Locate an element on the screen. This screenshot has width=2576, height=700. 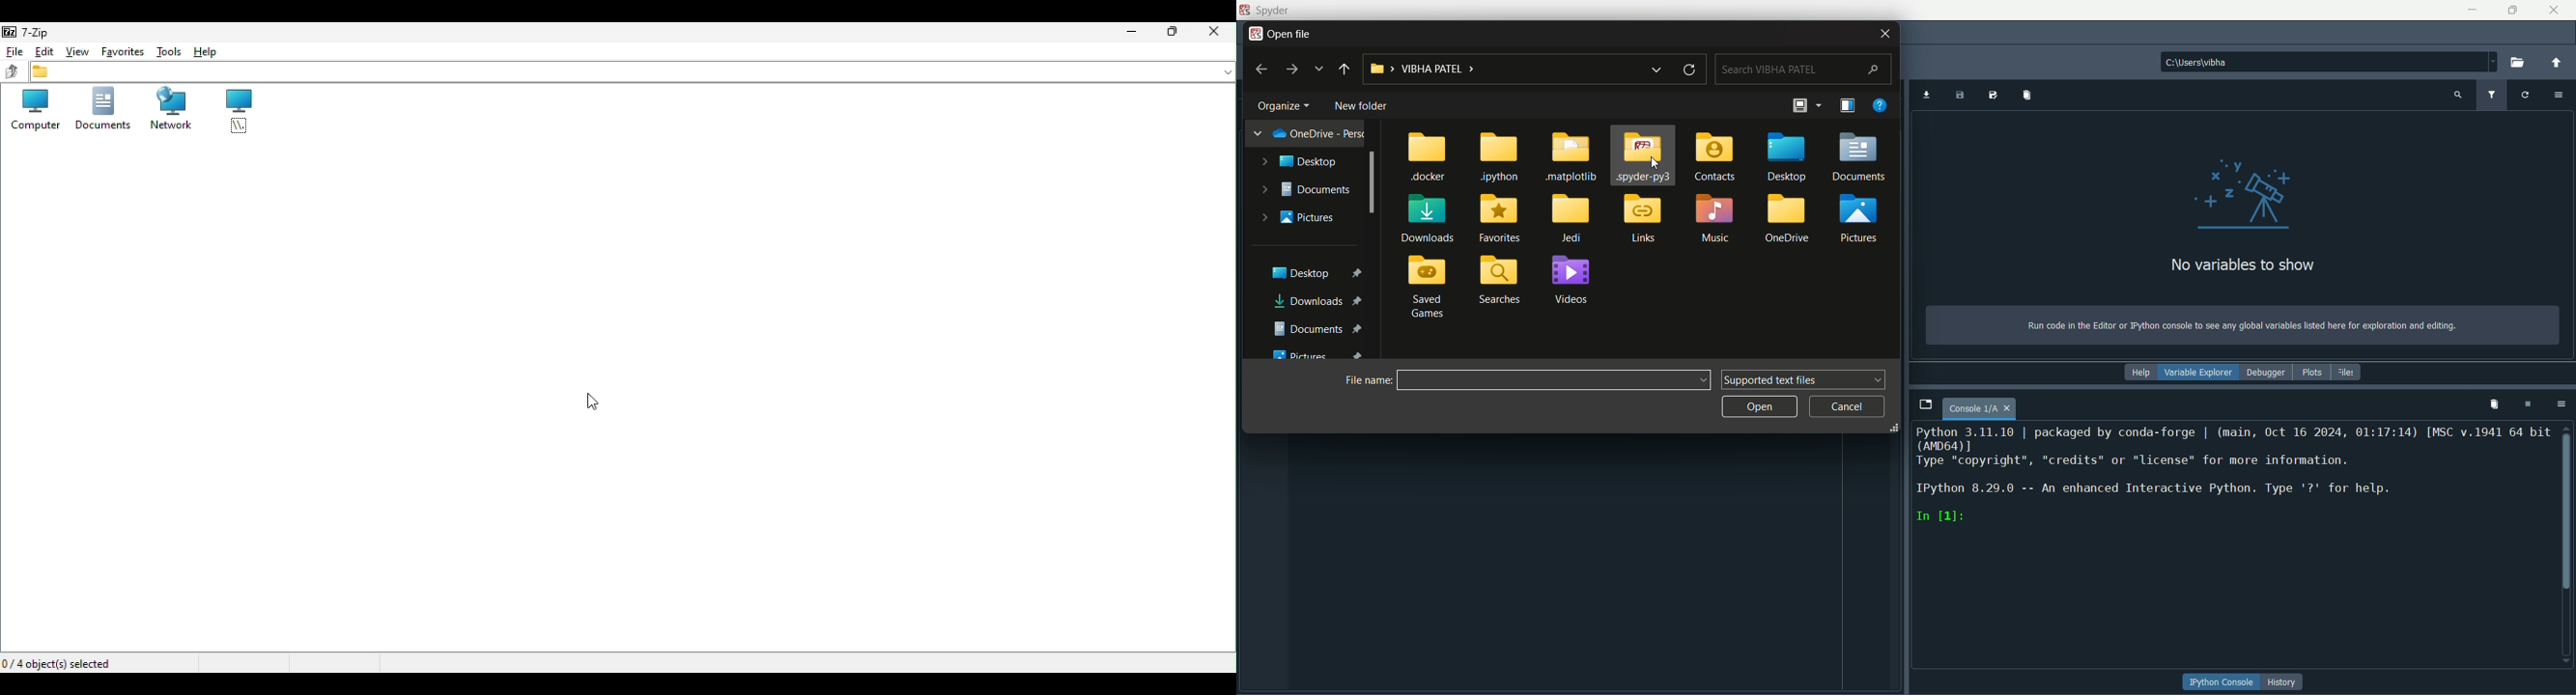
change to parent directory is located at coordinates (2562, 63).